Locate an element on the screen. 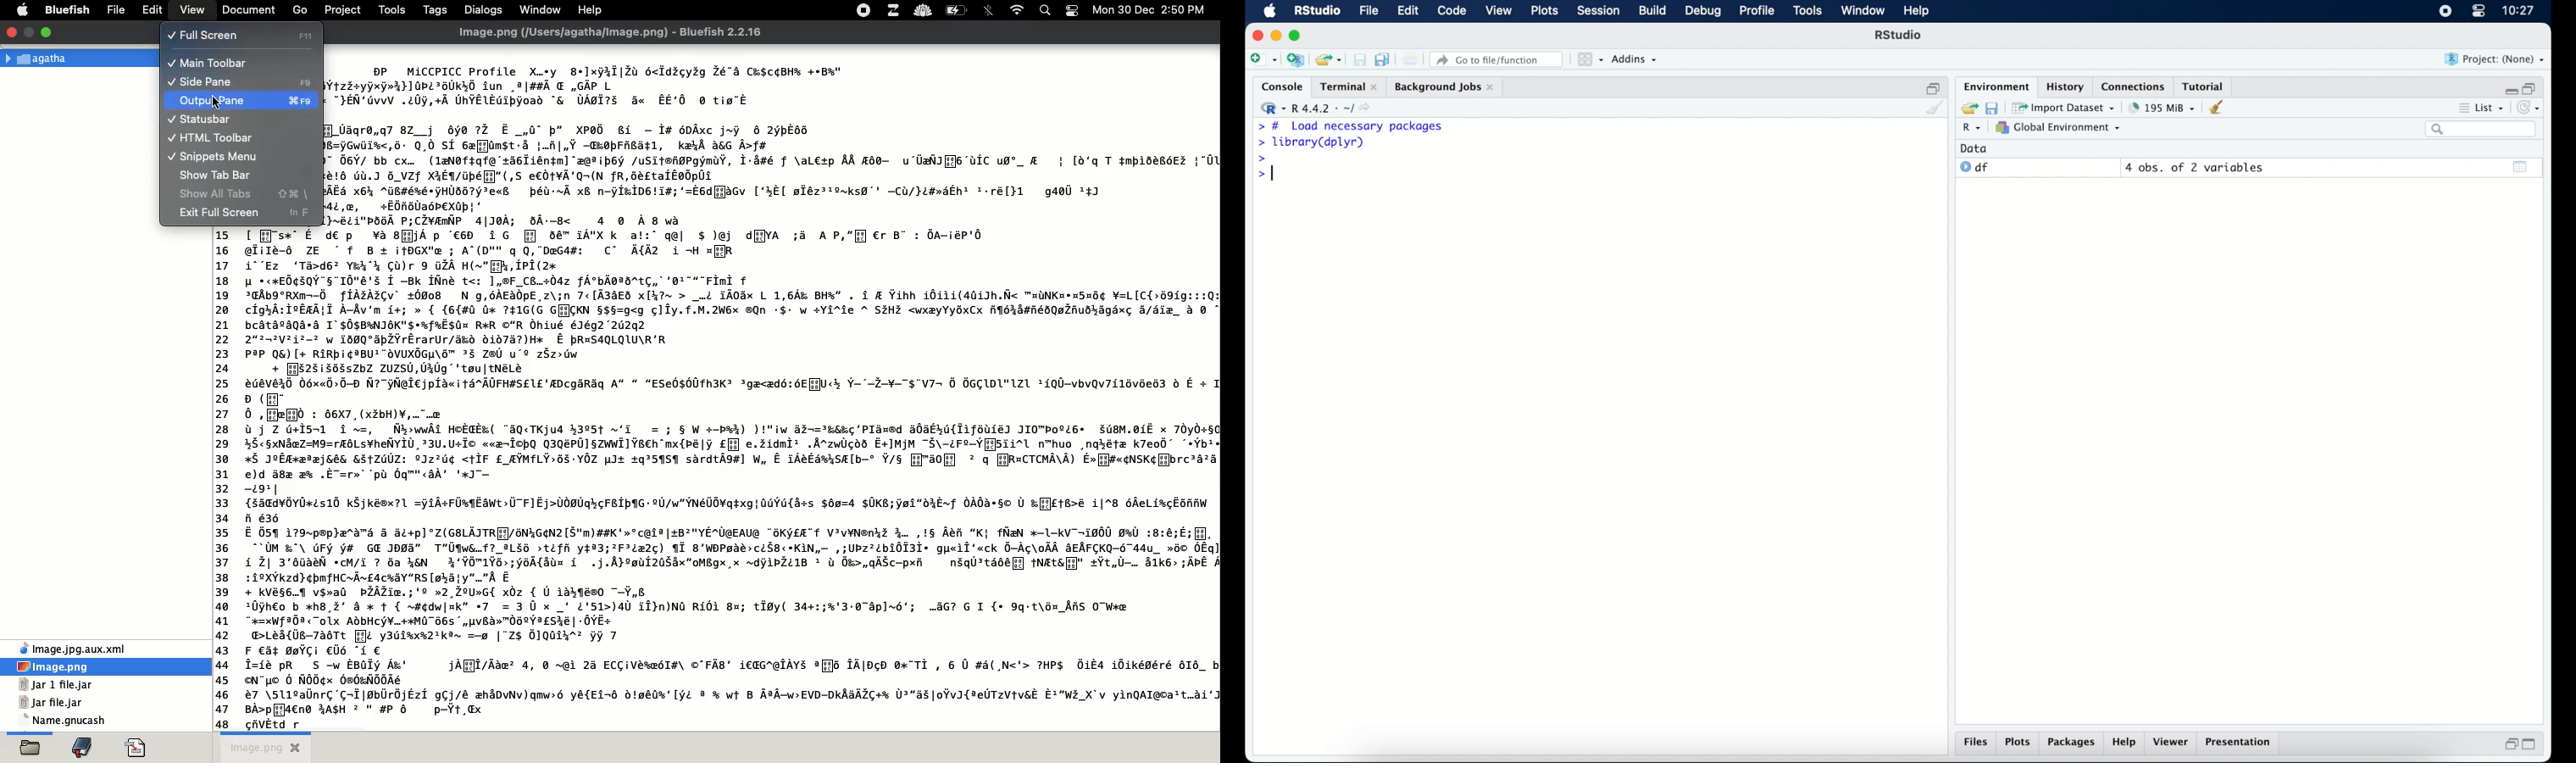  xml is located at coordinates (70, 649).